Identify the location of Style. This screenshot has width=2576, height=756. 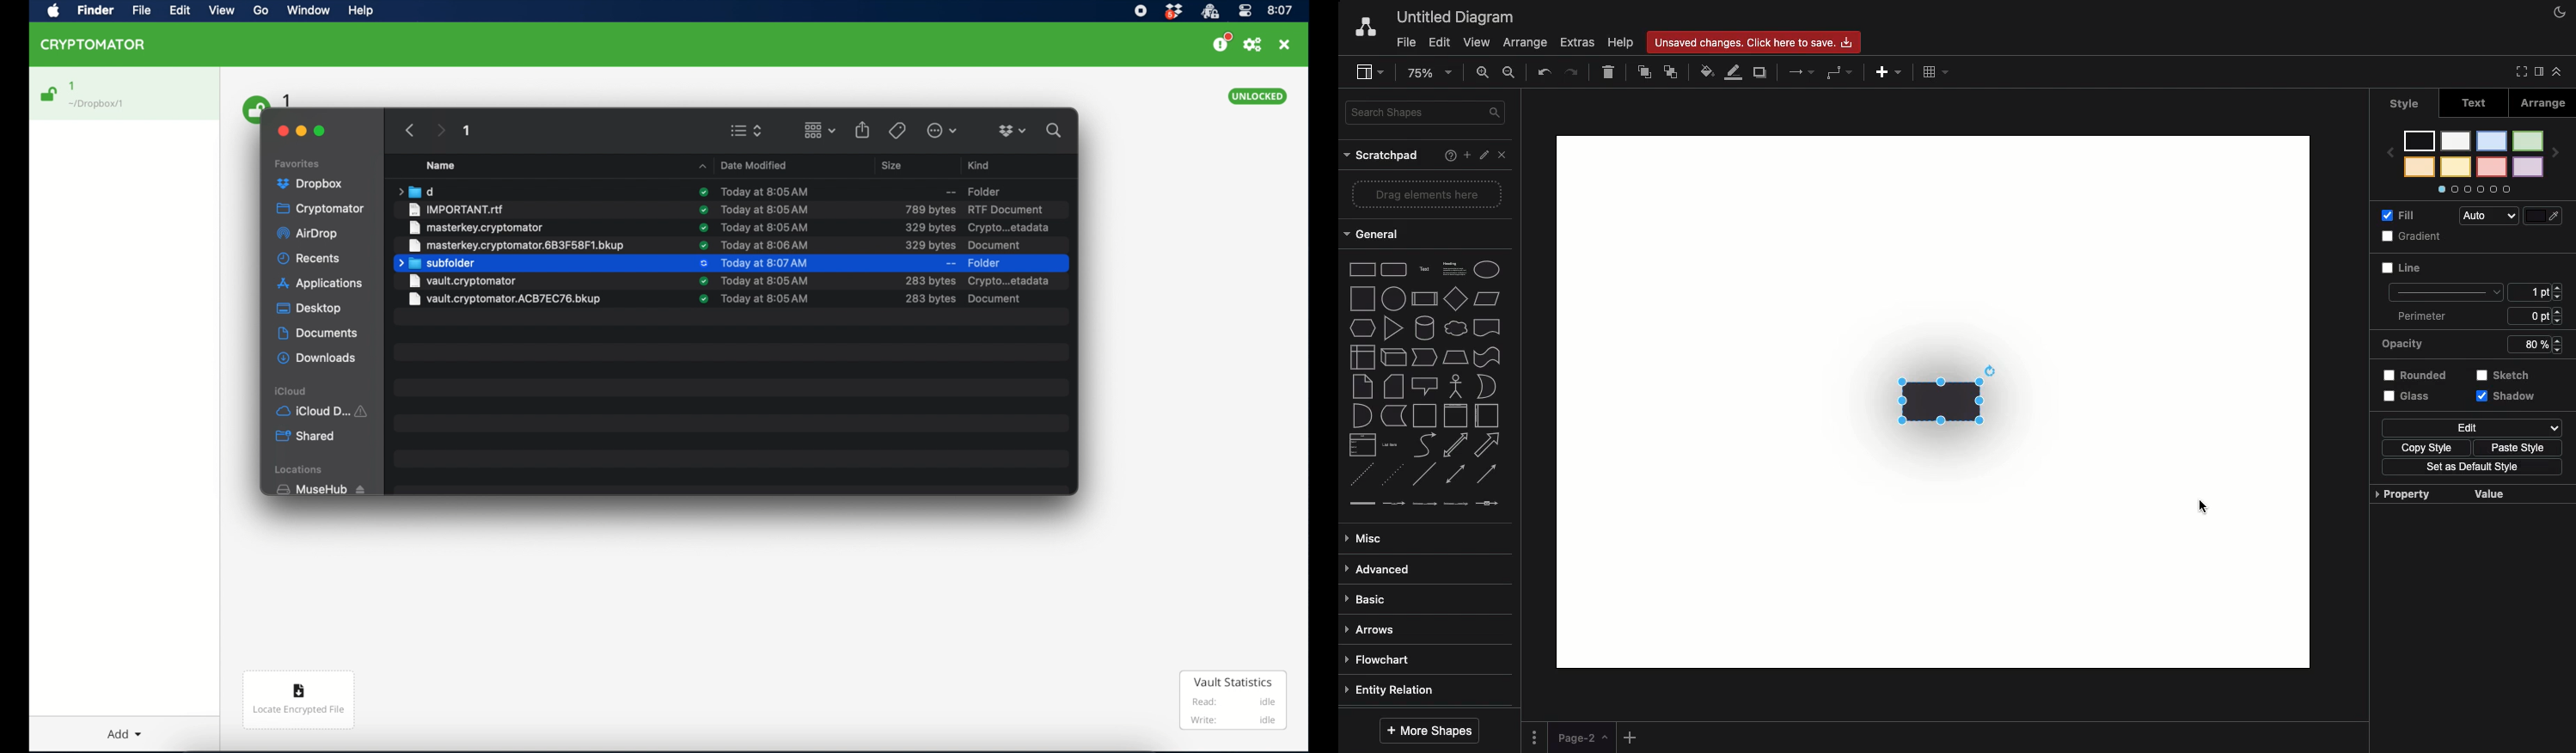
(2400, 105).